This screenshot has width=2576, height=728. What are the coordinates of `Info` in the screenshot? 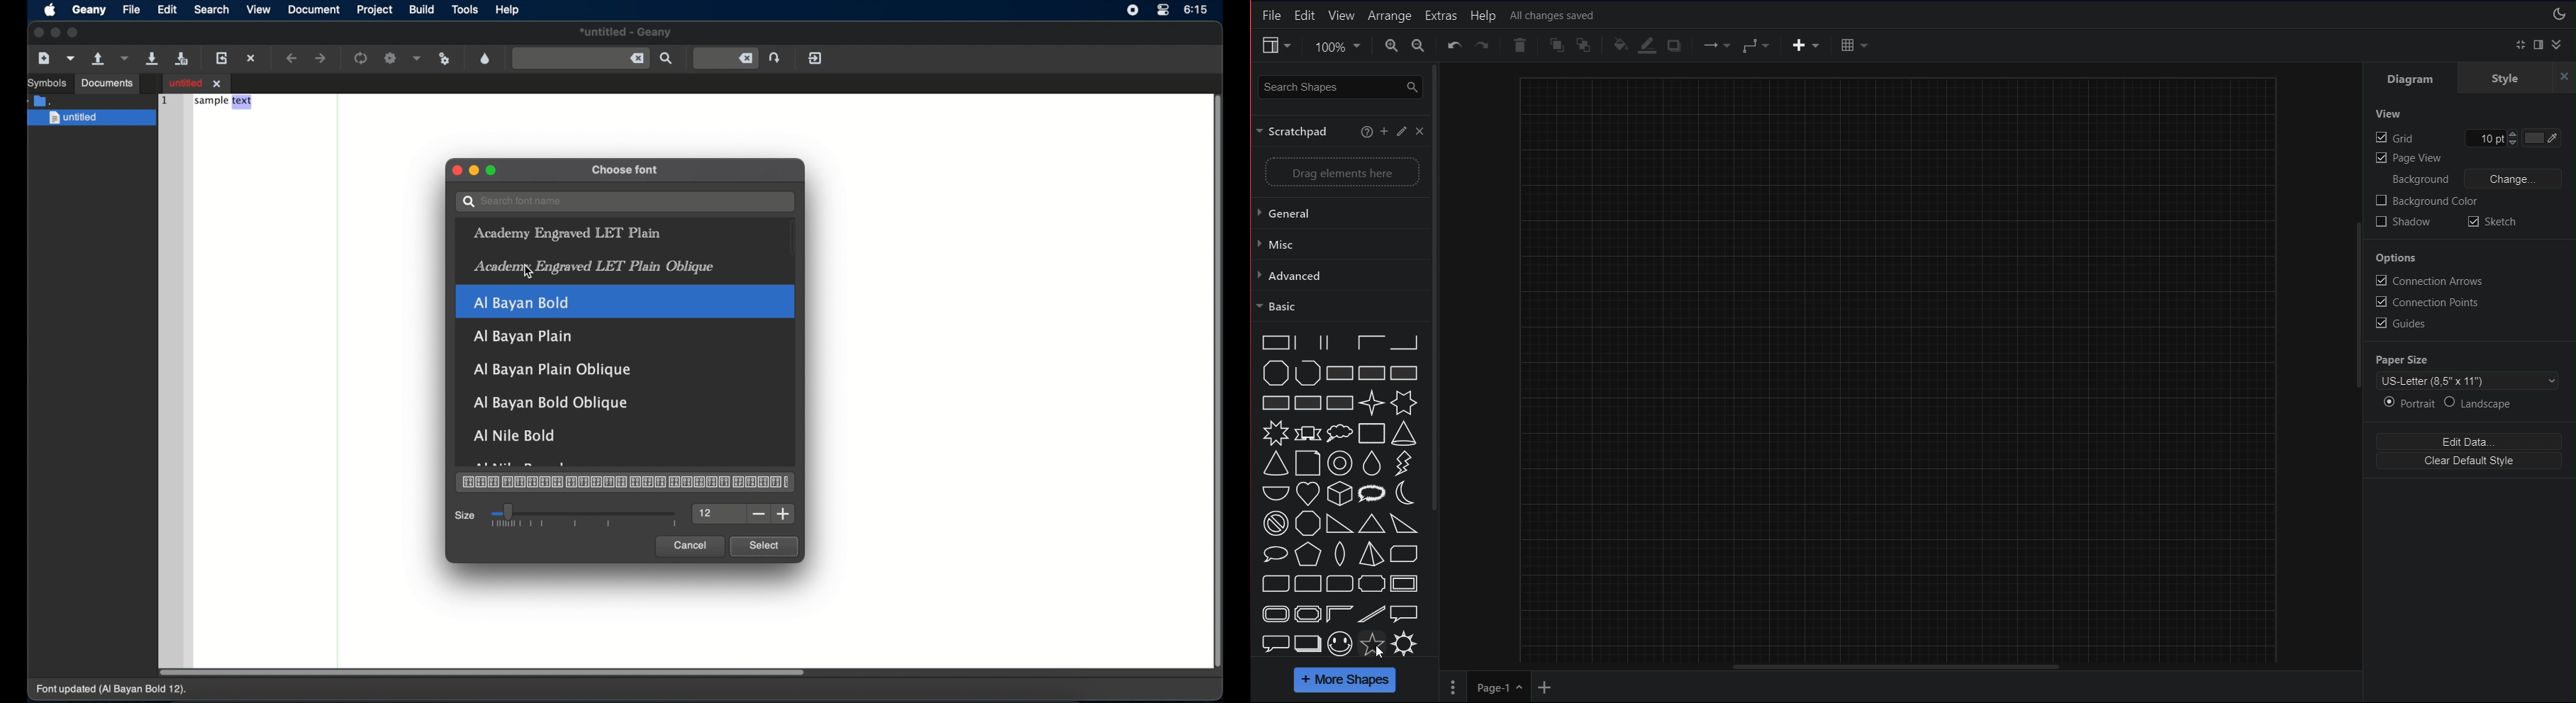 It's located at (1366, 132).